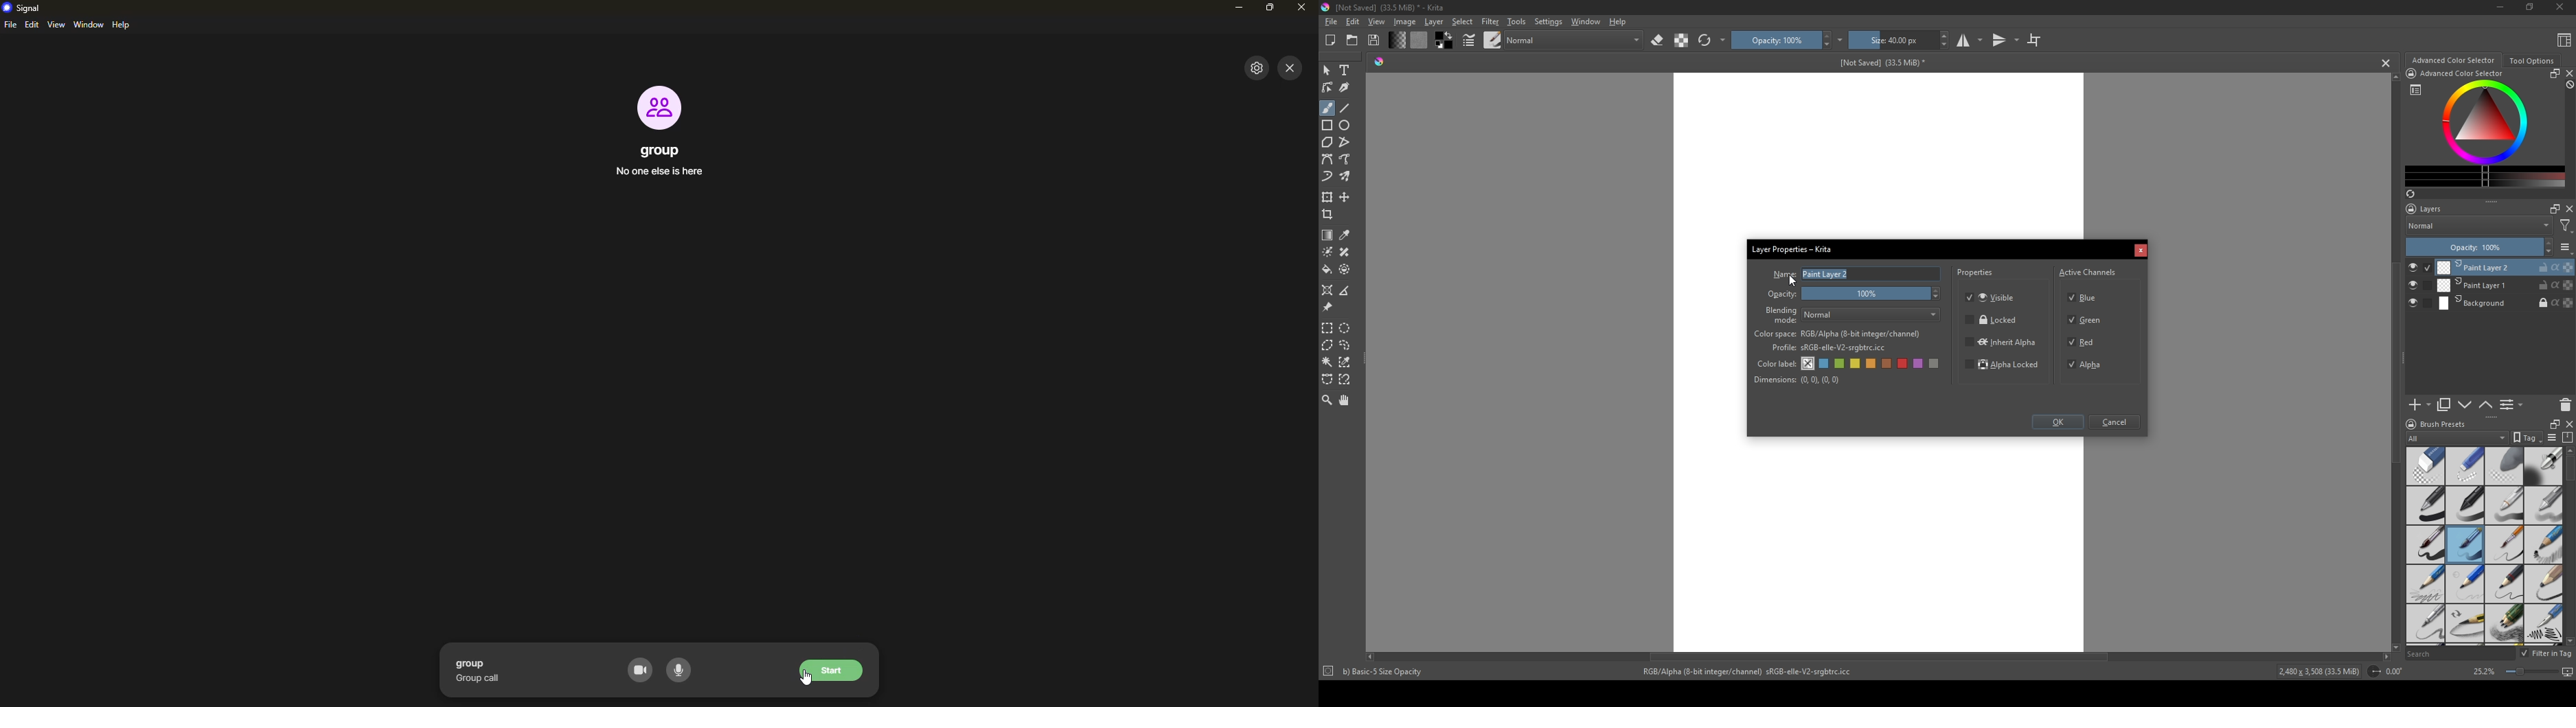 The height and width of the screenshot is (728, 2576). What do you see at coordinates (2057, 424) in the screenshot?
I see `OK` at bounding box center [2057, 424].